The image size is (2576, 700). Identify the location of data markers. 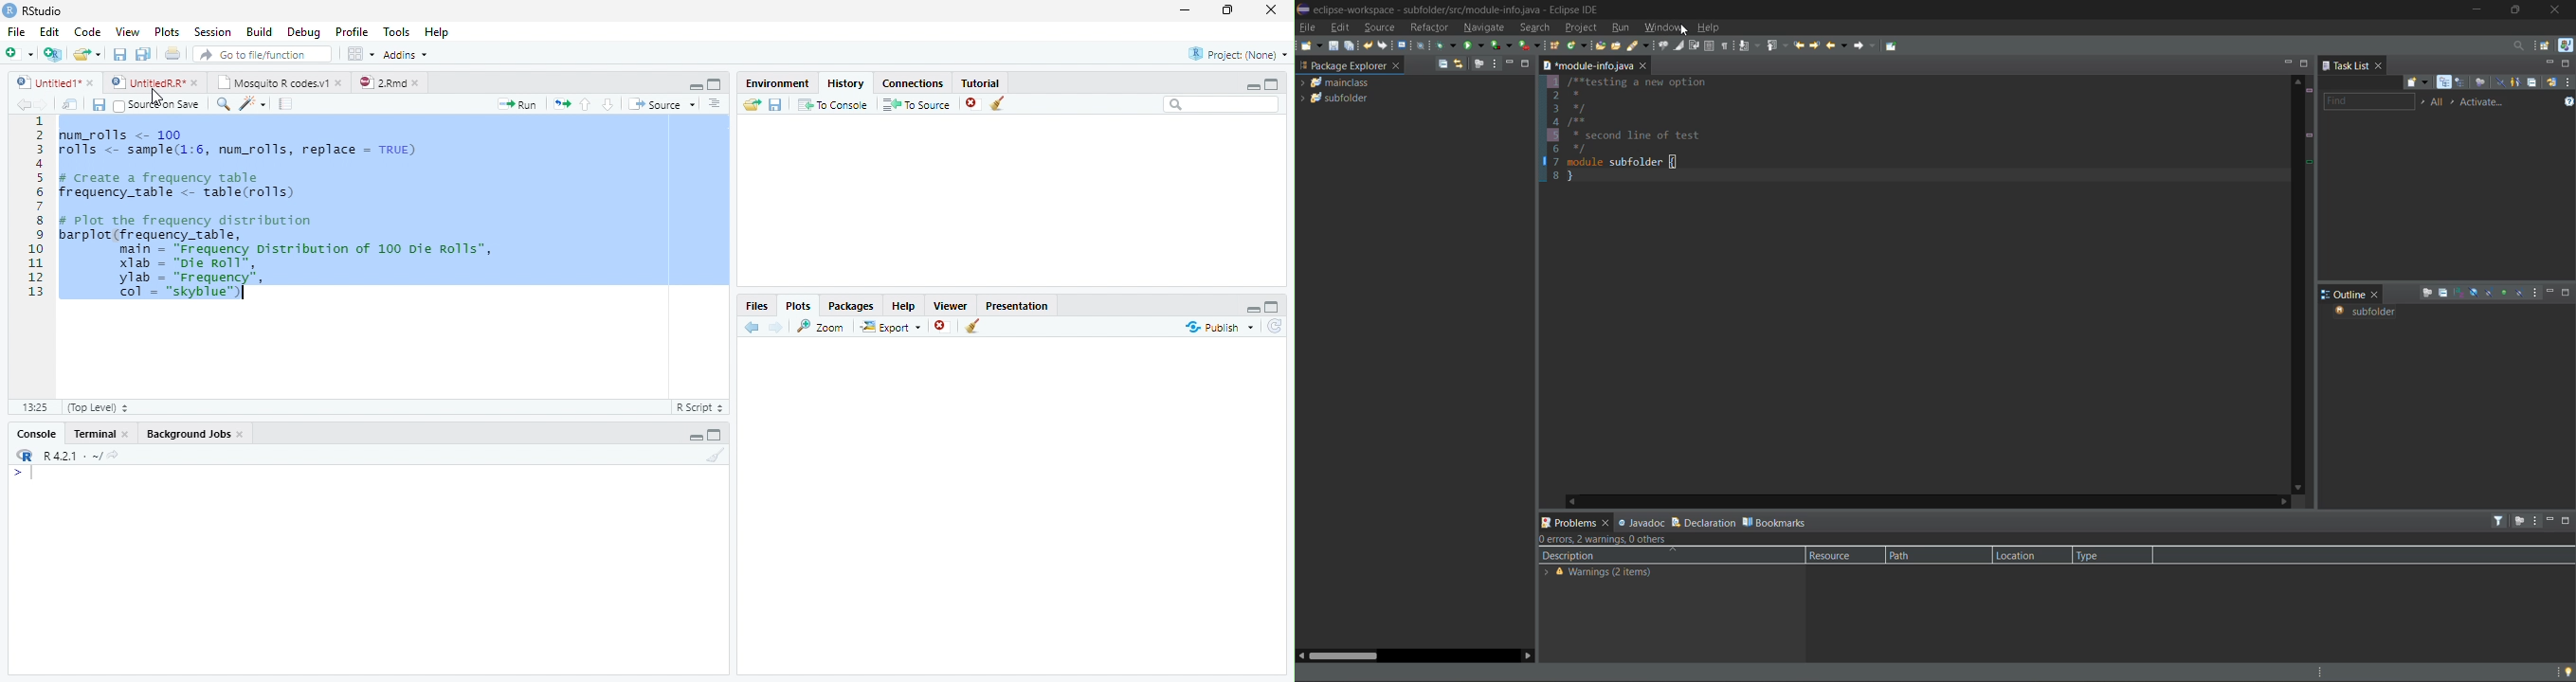
(2309, 157).